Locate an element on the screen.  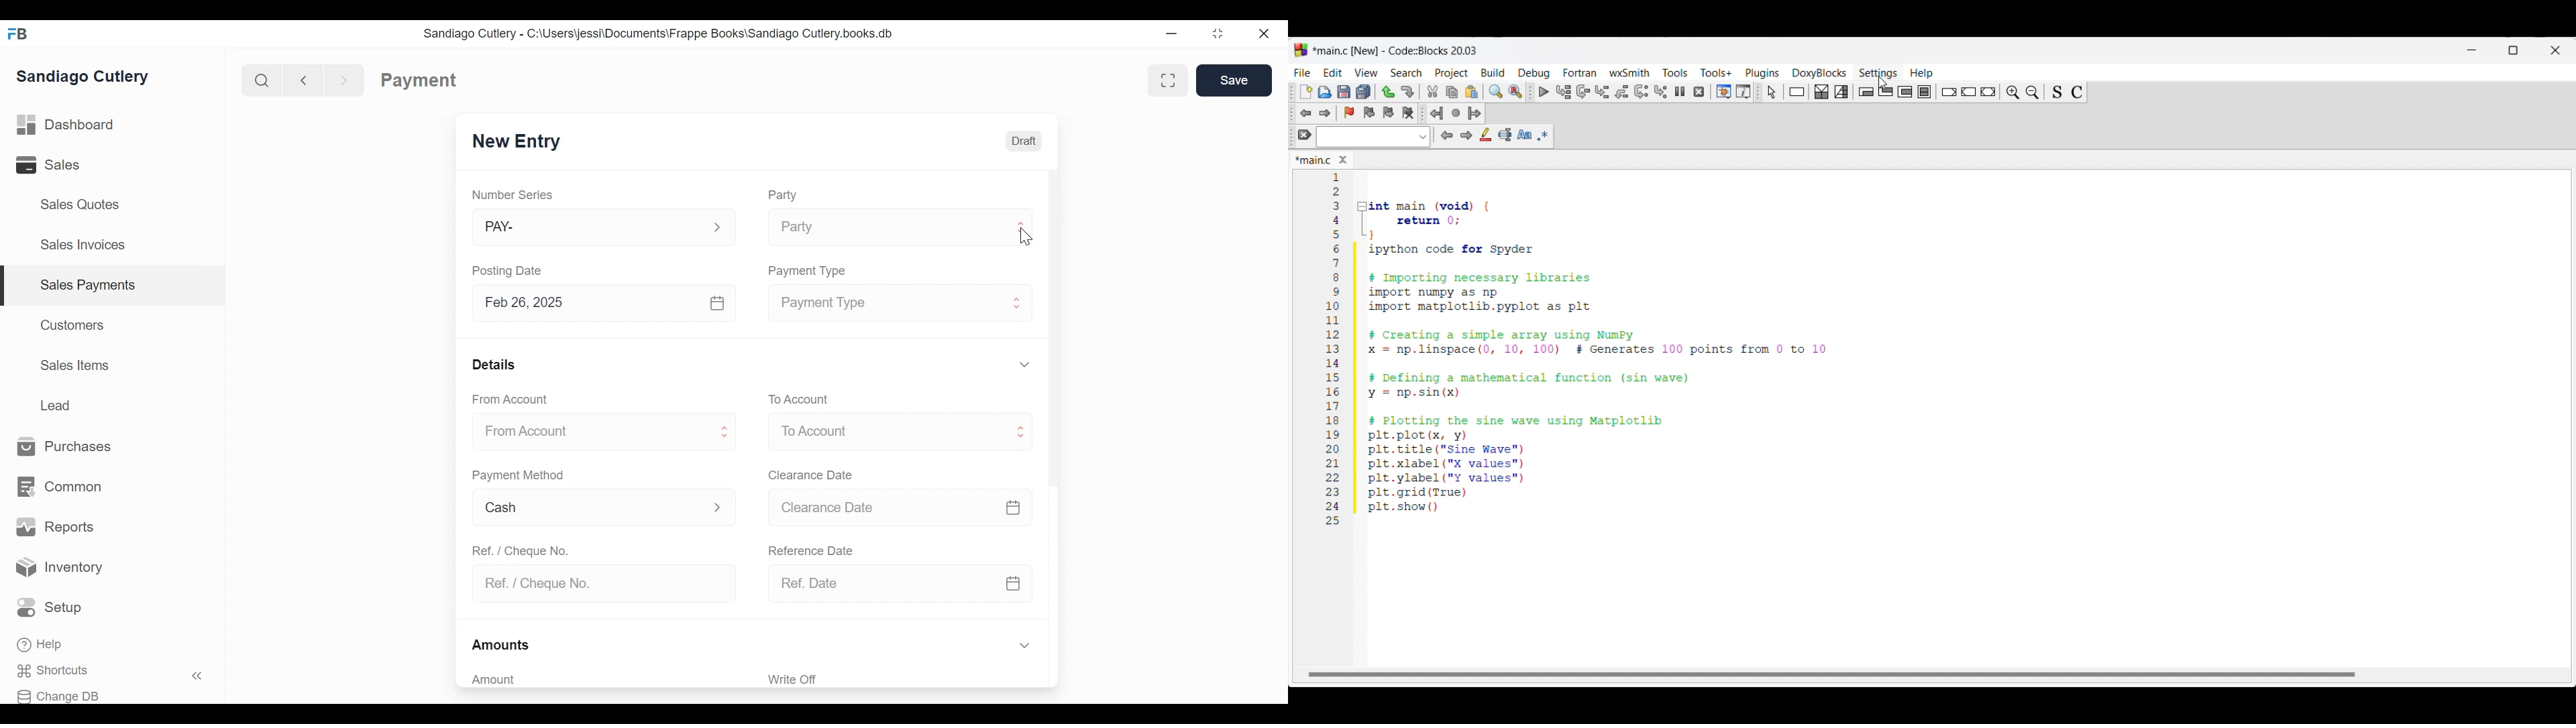
From Account is located at coordinates (511, 400).